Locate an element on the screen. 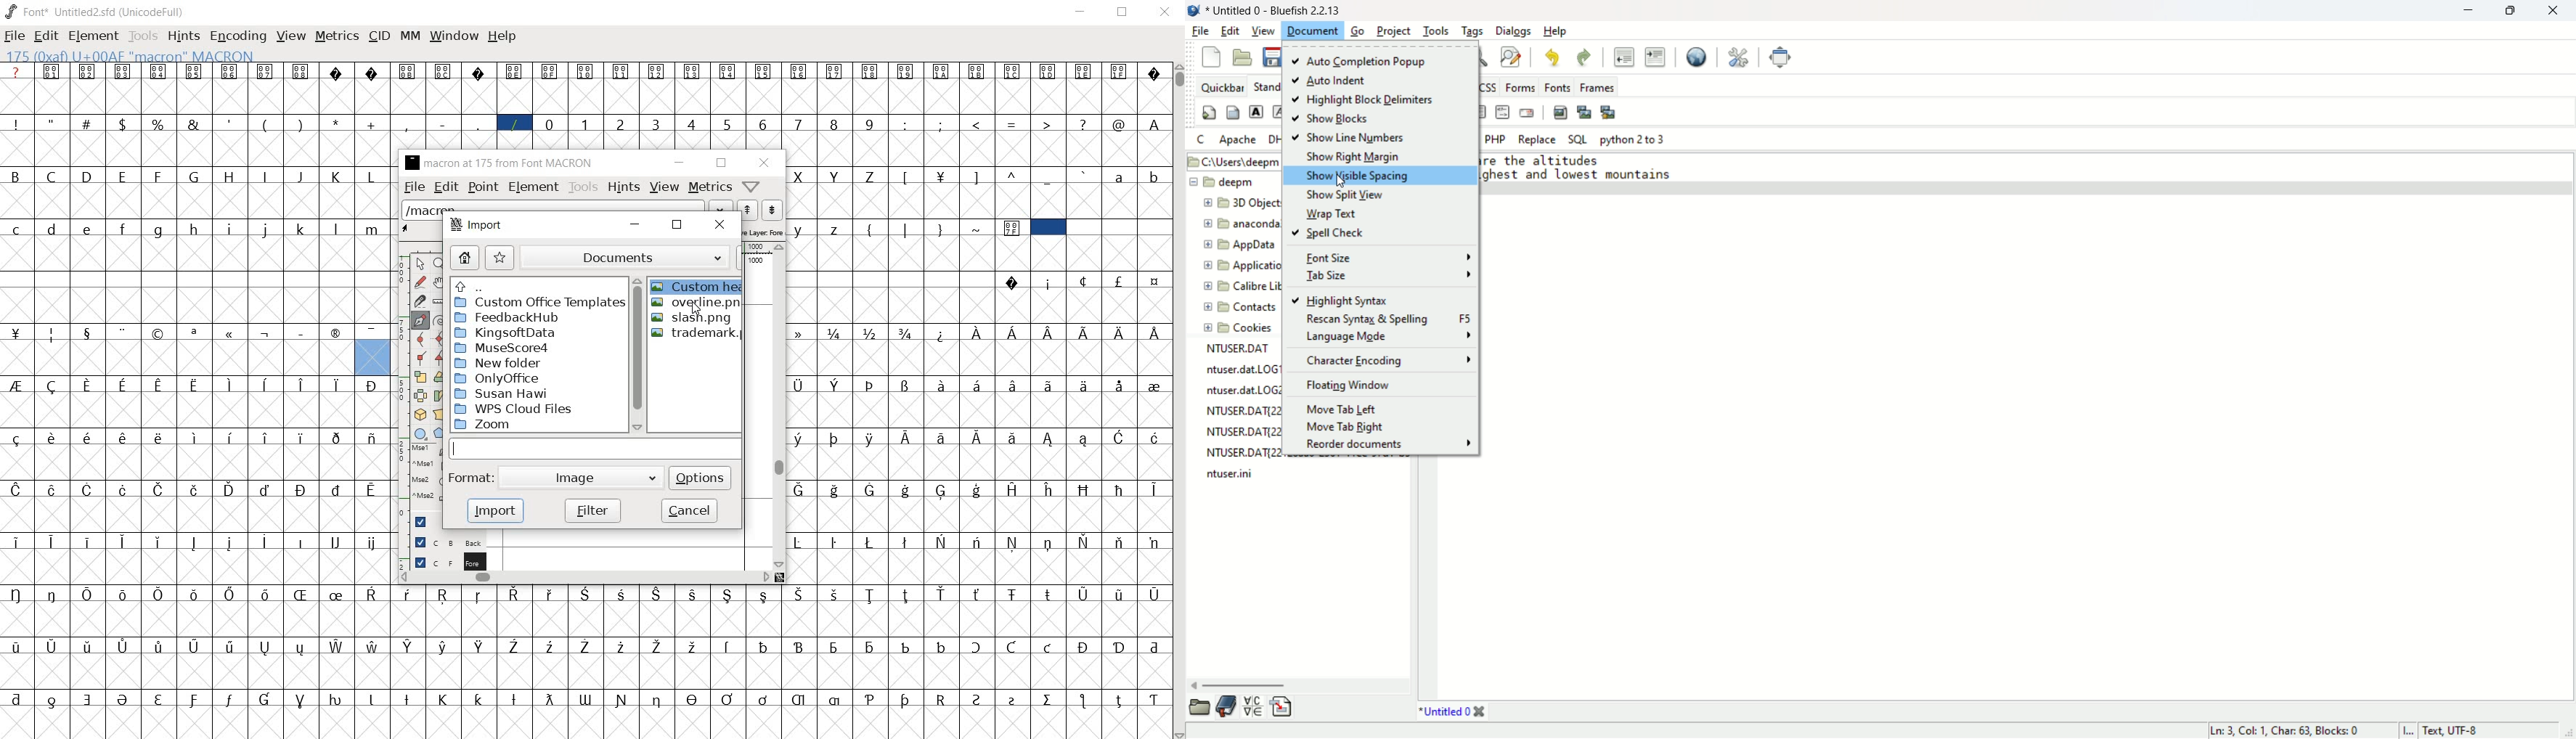 The image size is (2576, 756). Symbol is located at coordinates (267, 698).